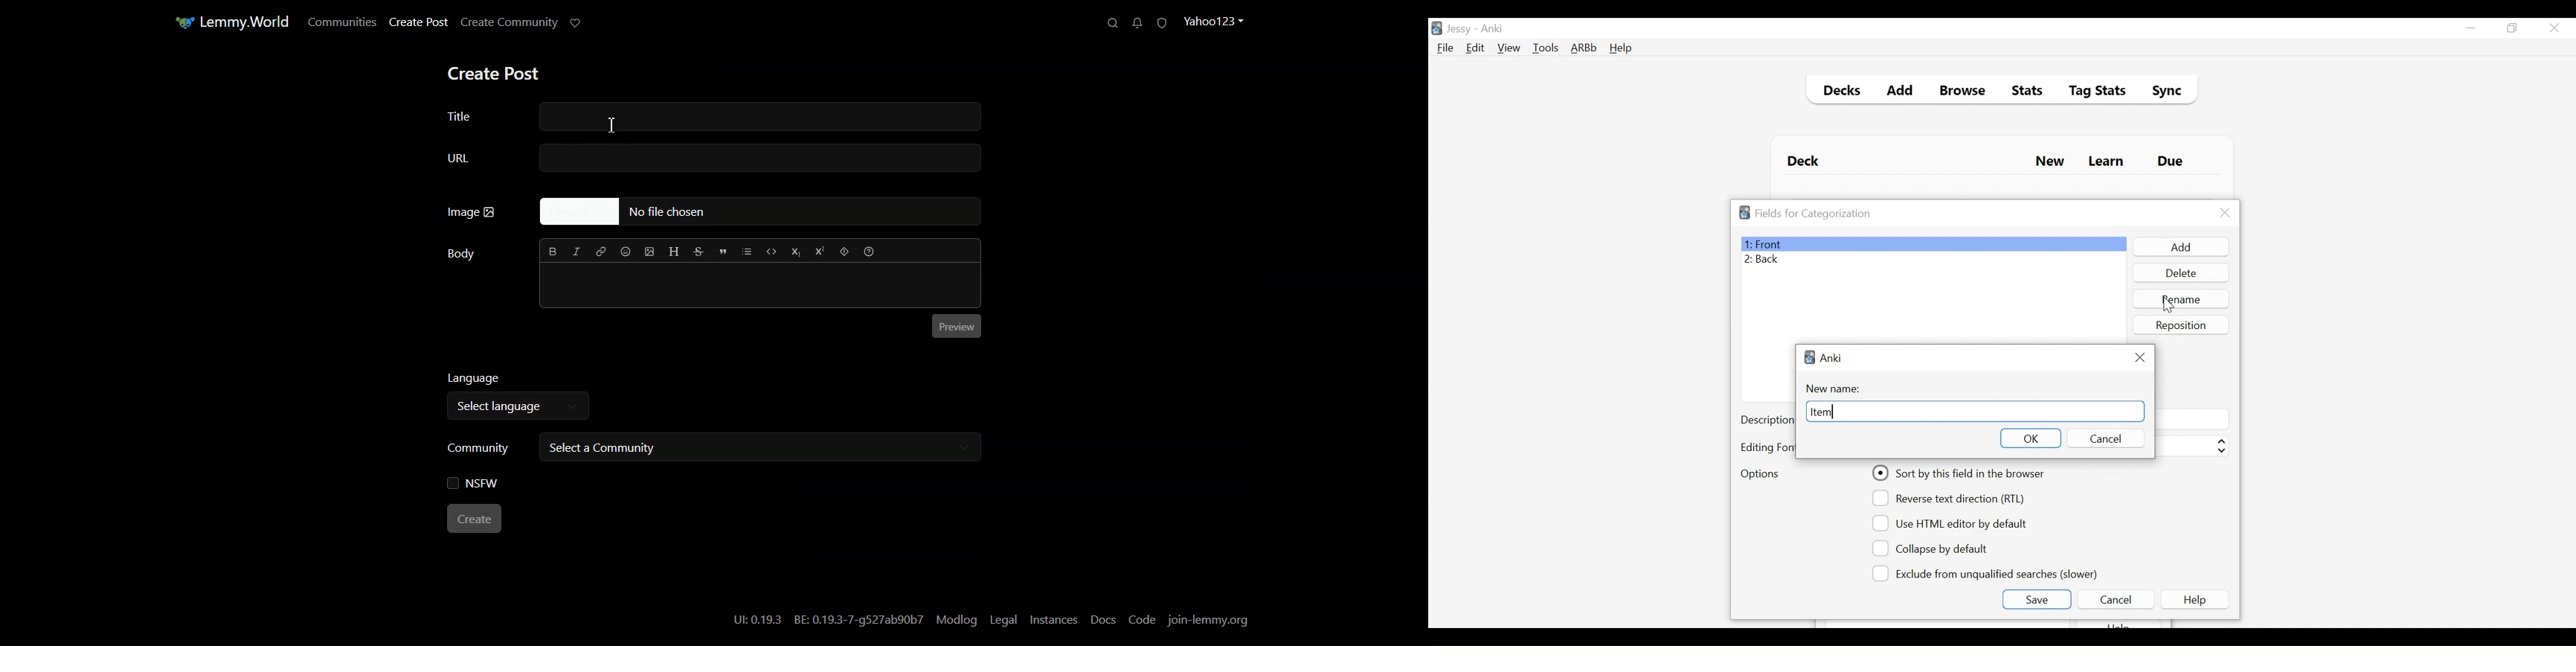 The height and width of the screenshot is (672, 2576). What do you see at coordinates (2470, 29) in the screenshot?
I see `minimize` at bounding box center [2470, 29].